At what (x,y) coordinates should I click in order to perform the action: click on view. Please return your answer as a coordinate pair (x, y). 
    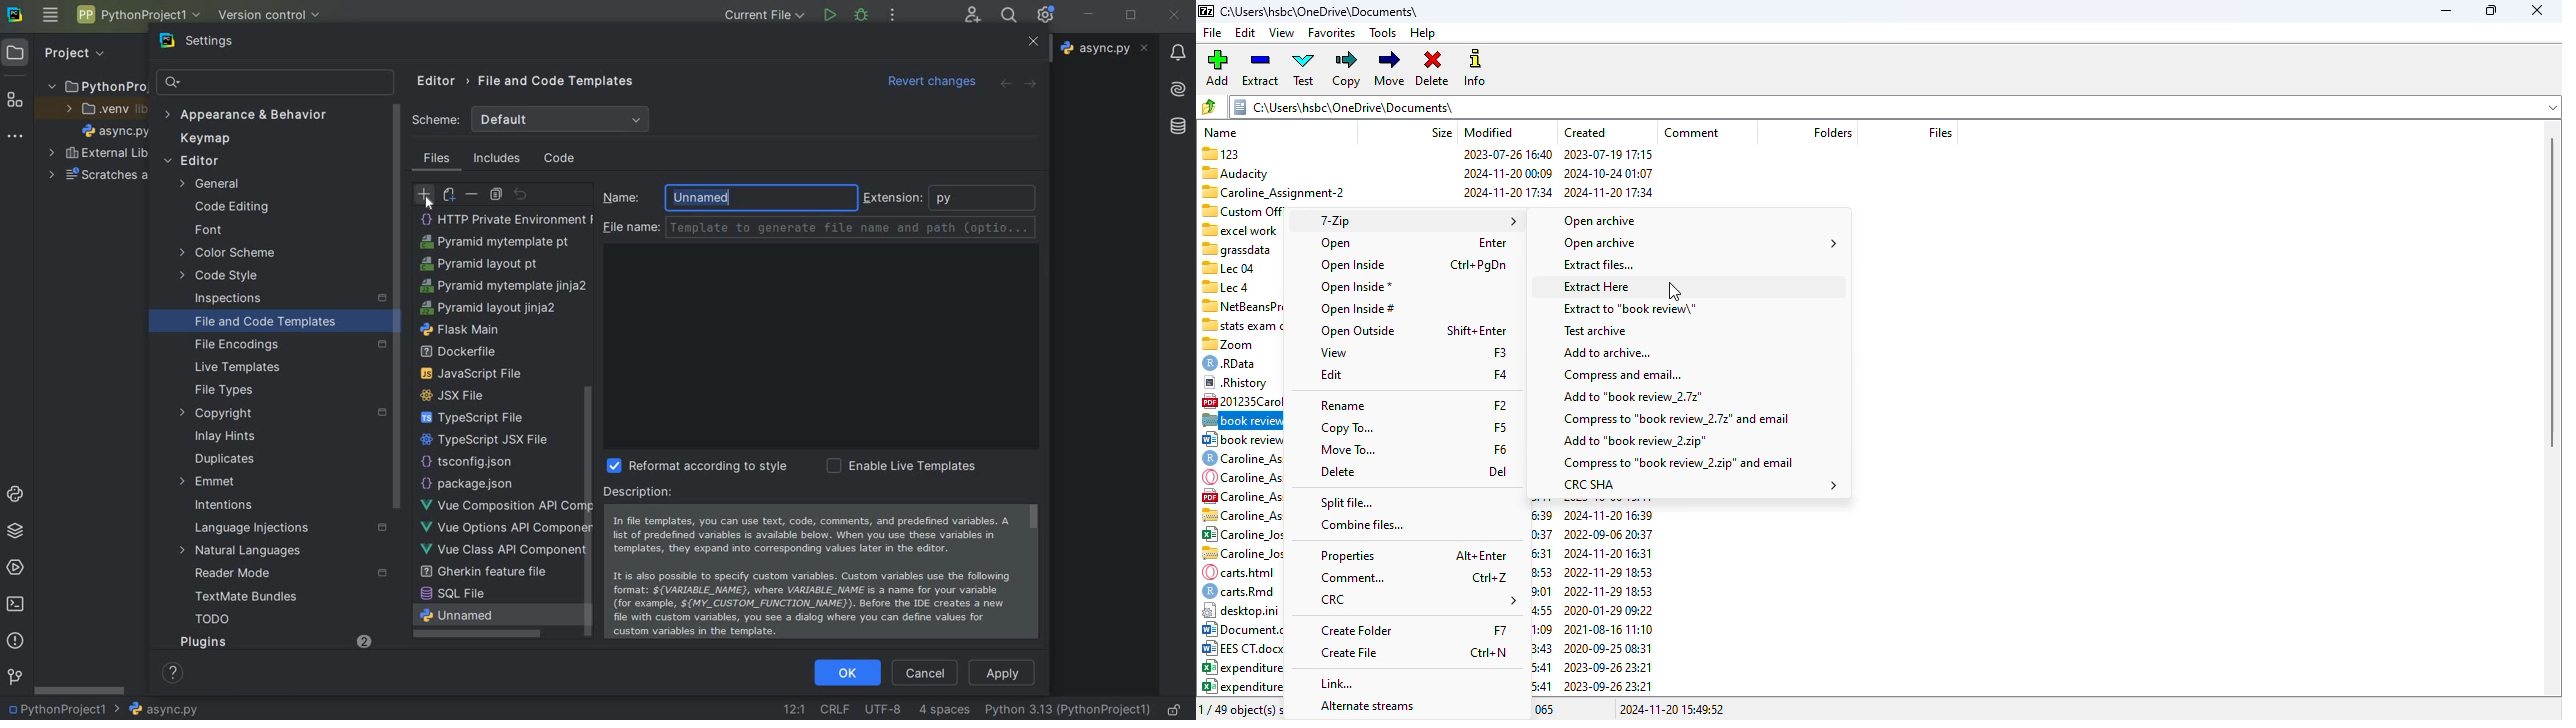
    Looking at the image, I should click on (1334, 352).